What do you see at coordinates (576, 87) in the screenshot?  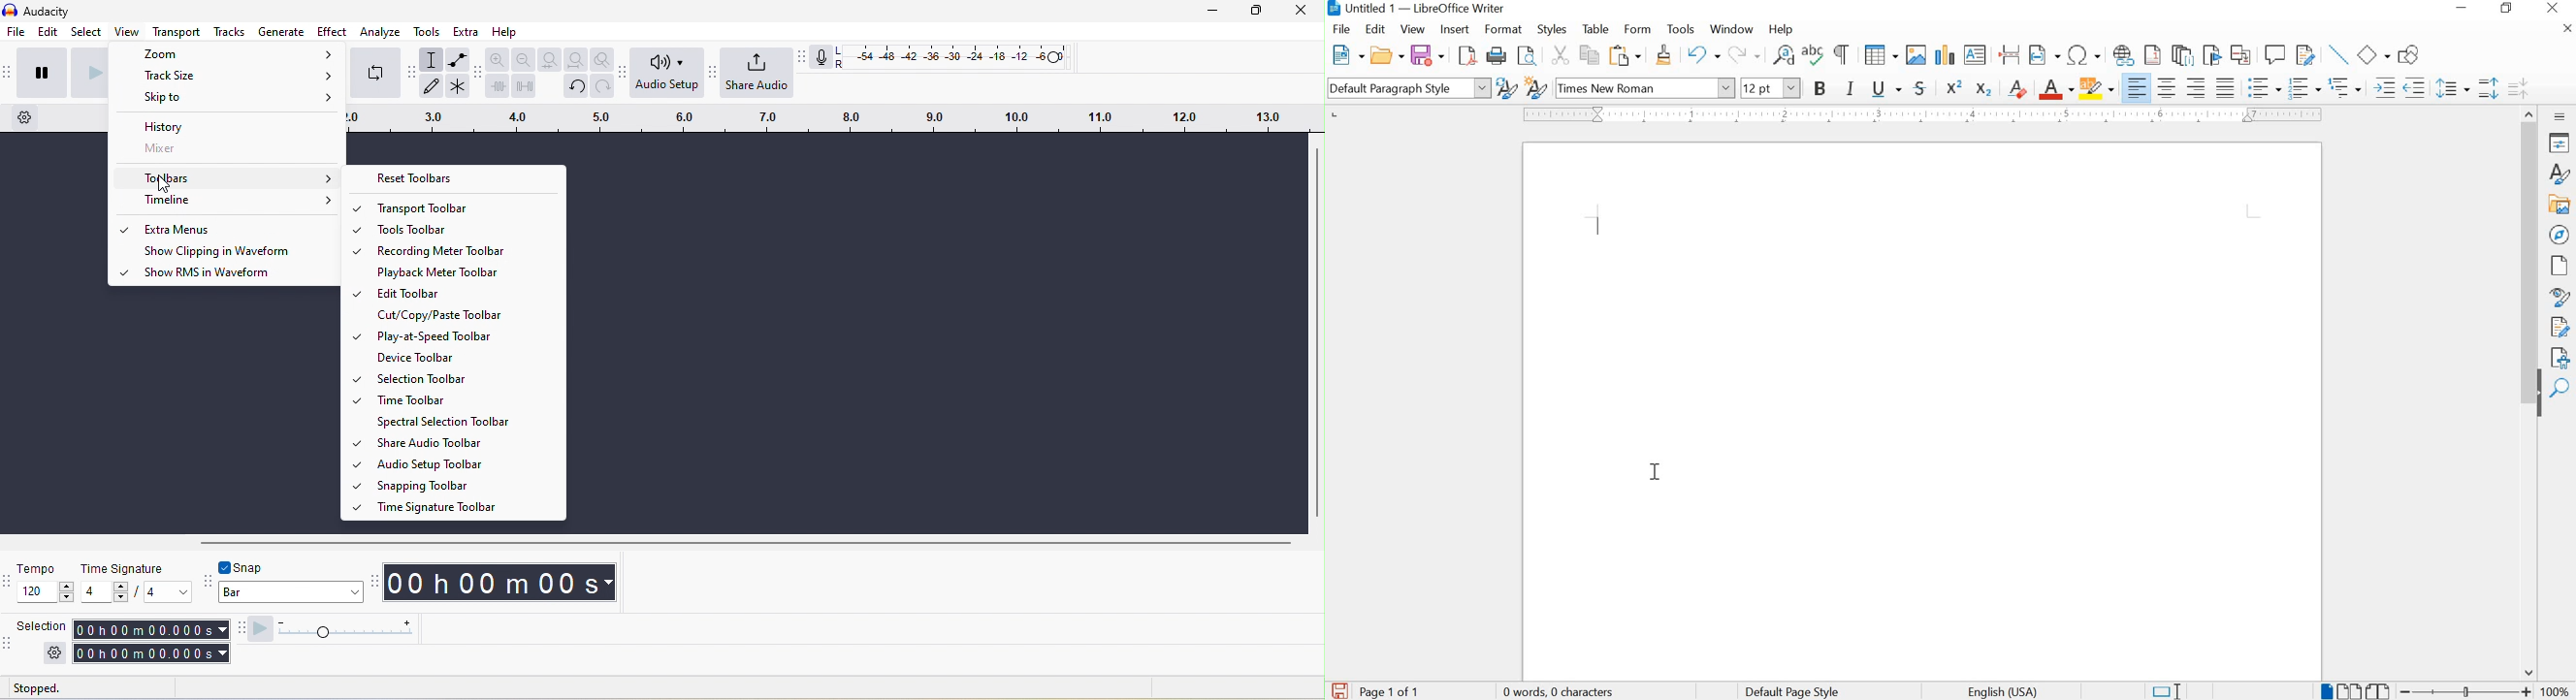 I see `undo` at bounding box center [576, 87].